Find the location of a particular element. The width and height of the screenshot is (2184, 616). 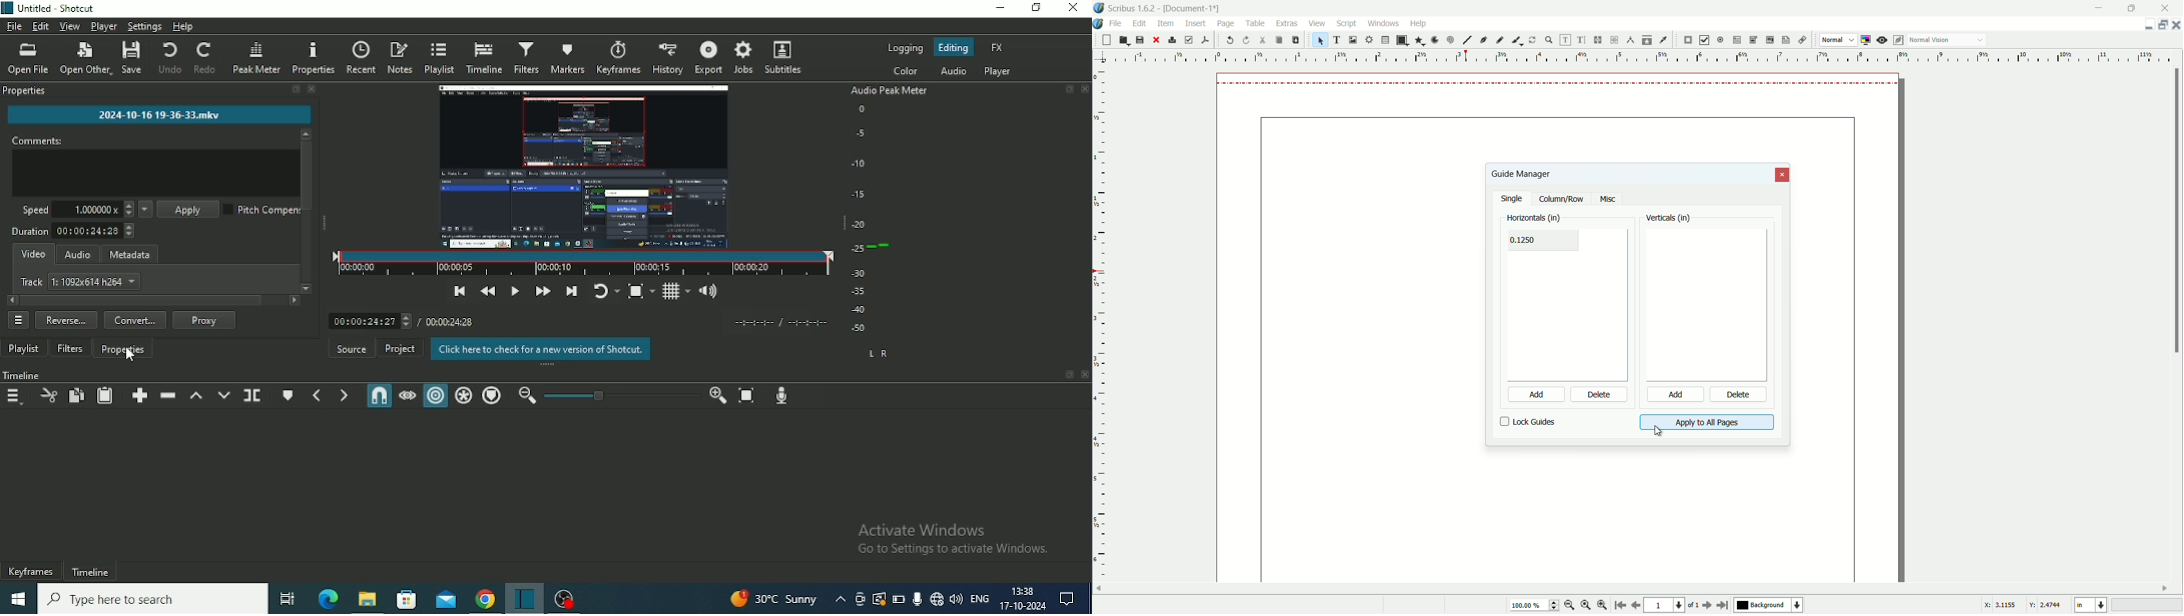

Playlist is located at coordinates (23, 350).